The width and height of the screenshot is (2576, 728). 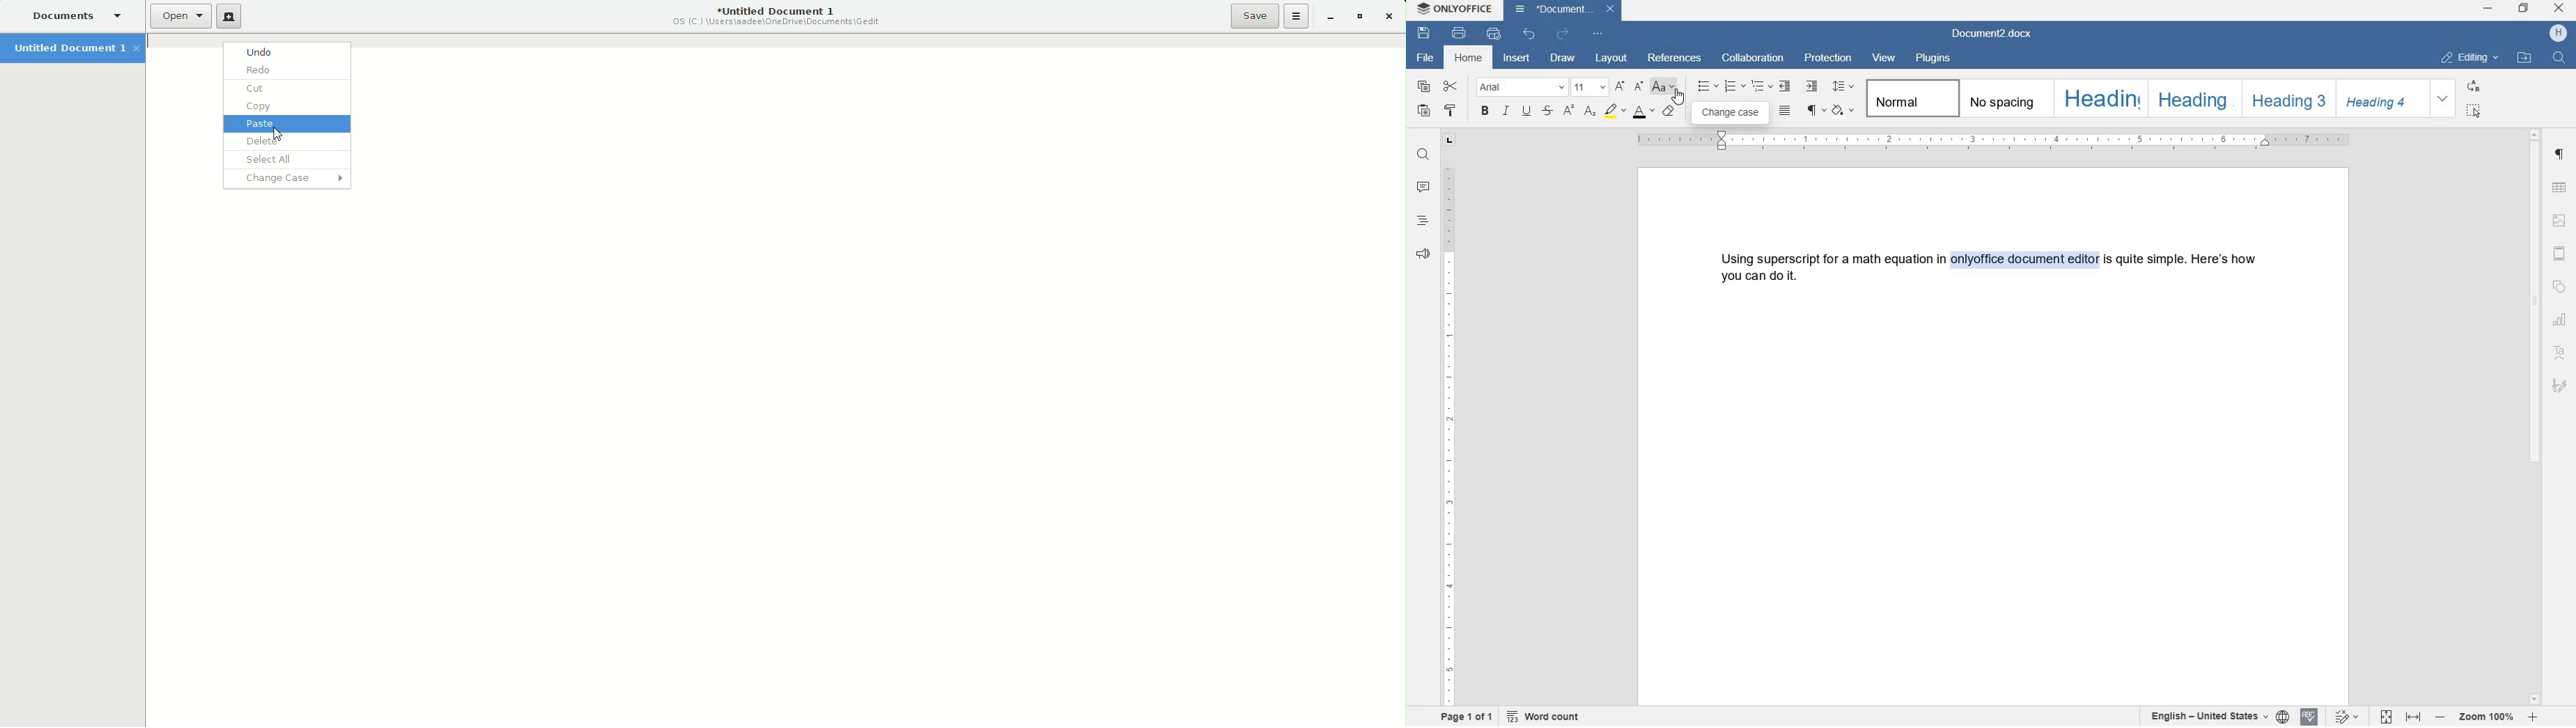 I want to click on font name, so click(x=1522, y=87).